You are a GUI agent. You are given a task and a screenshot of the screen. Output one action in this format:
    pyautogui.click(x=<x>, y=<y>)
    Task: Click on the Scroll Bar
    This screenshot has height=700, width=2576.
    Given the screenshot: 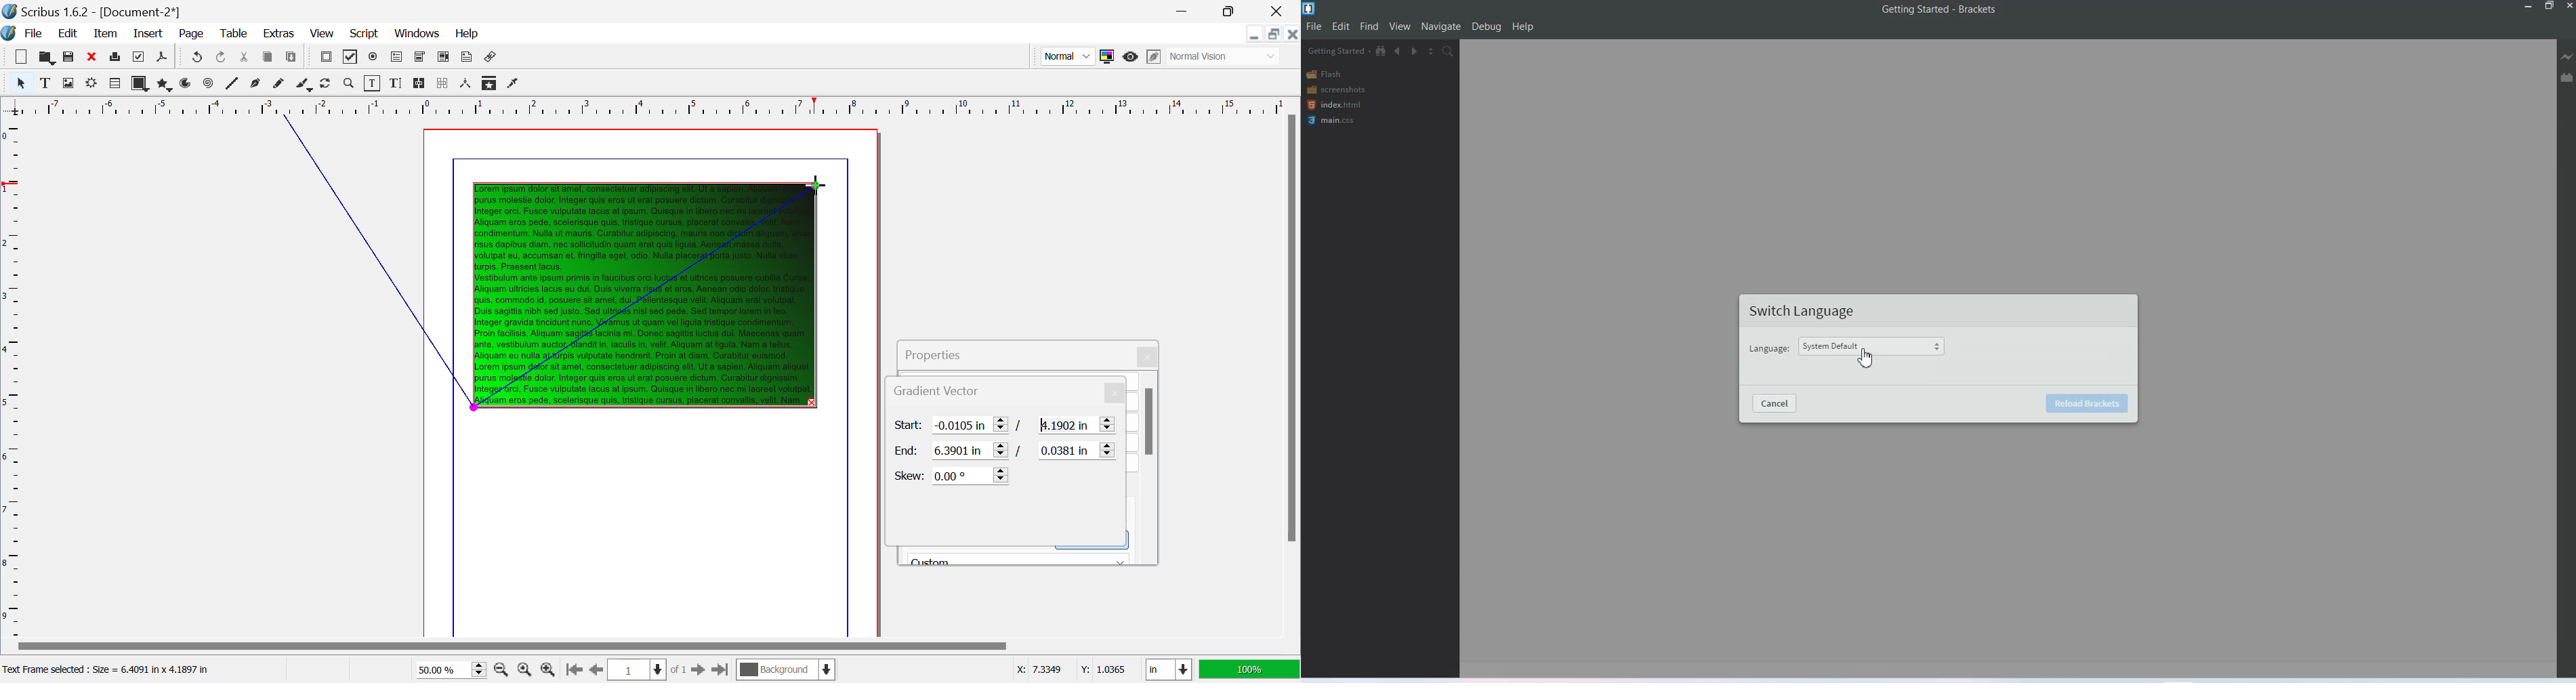 What is the action you would take?
    pyautogui.click(x=1292, y=374)
    